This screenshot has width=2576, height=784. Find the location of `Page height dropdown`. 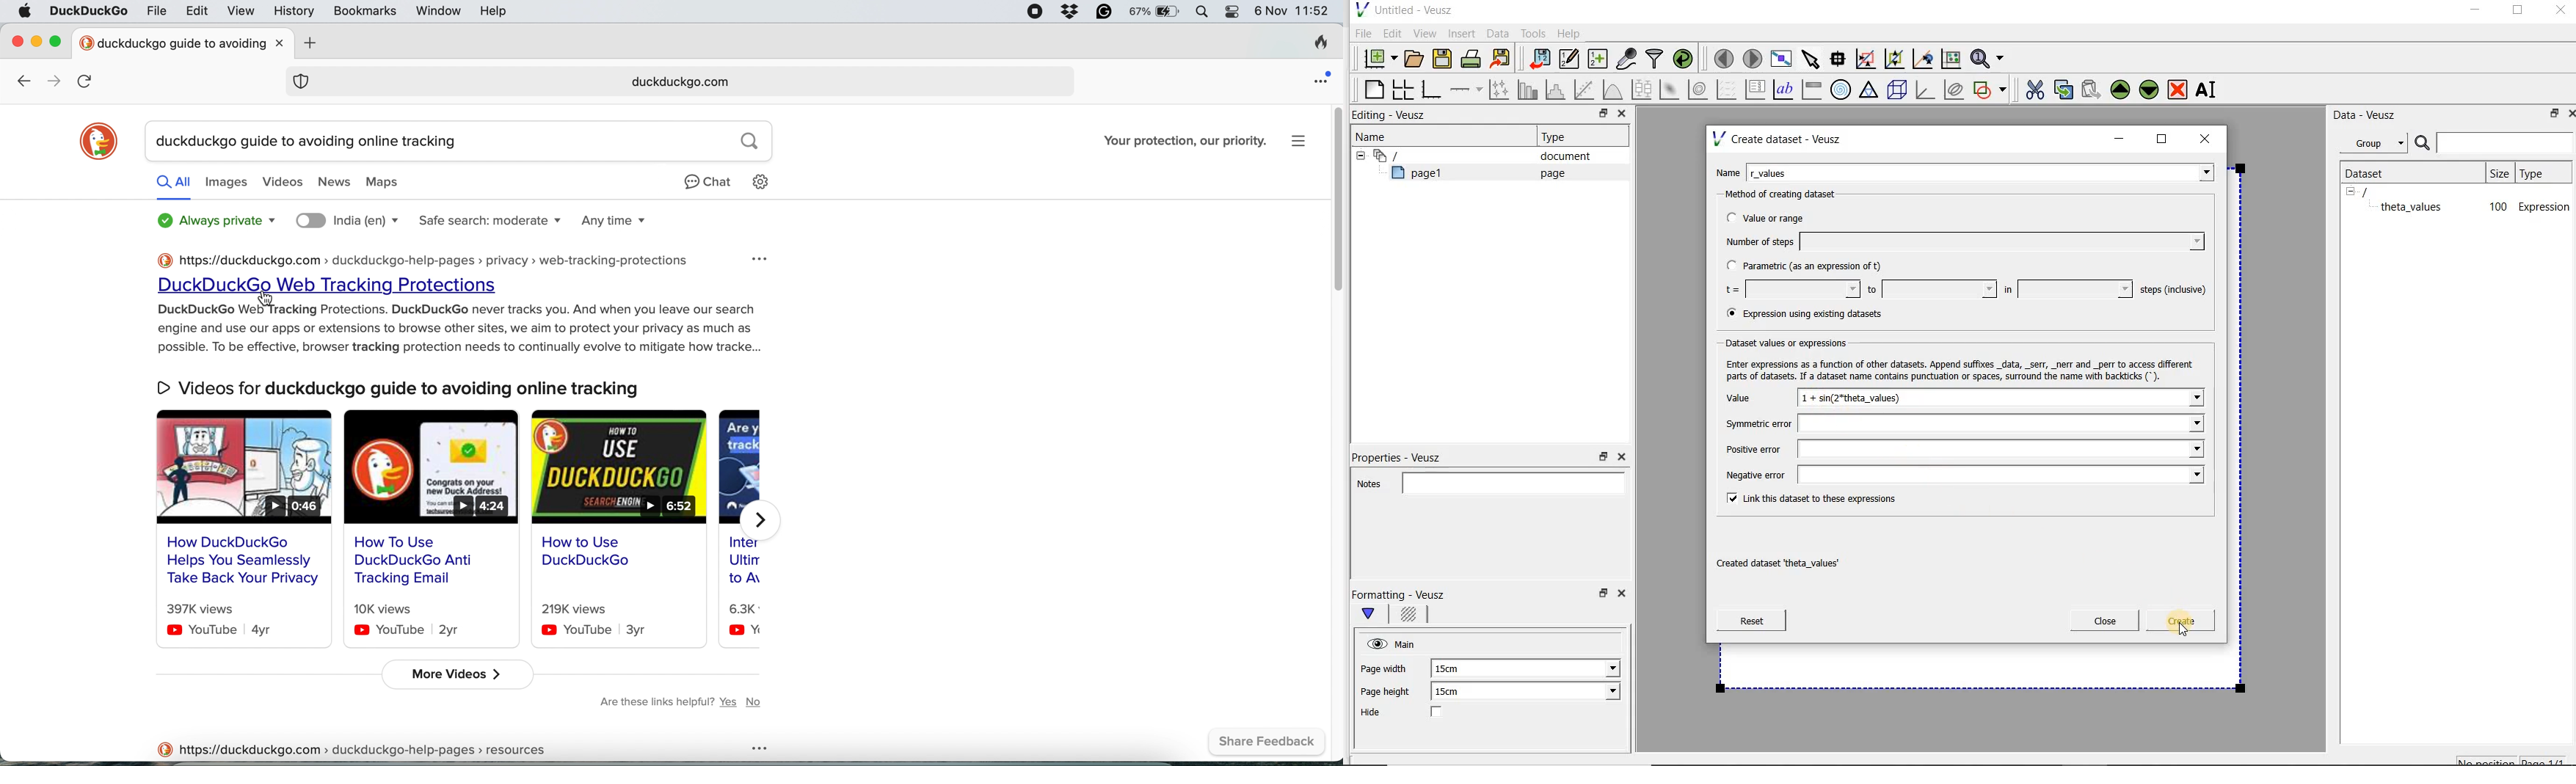

Page height dropdown is located at coordinates (1603, 693).